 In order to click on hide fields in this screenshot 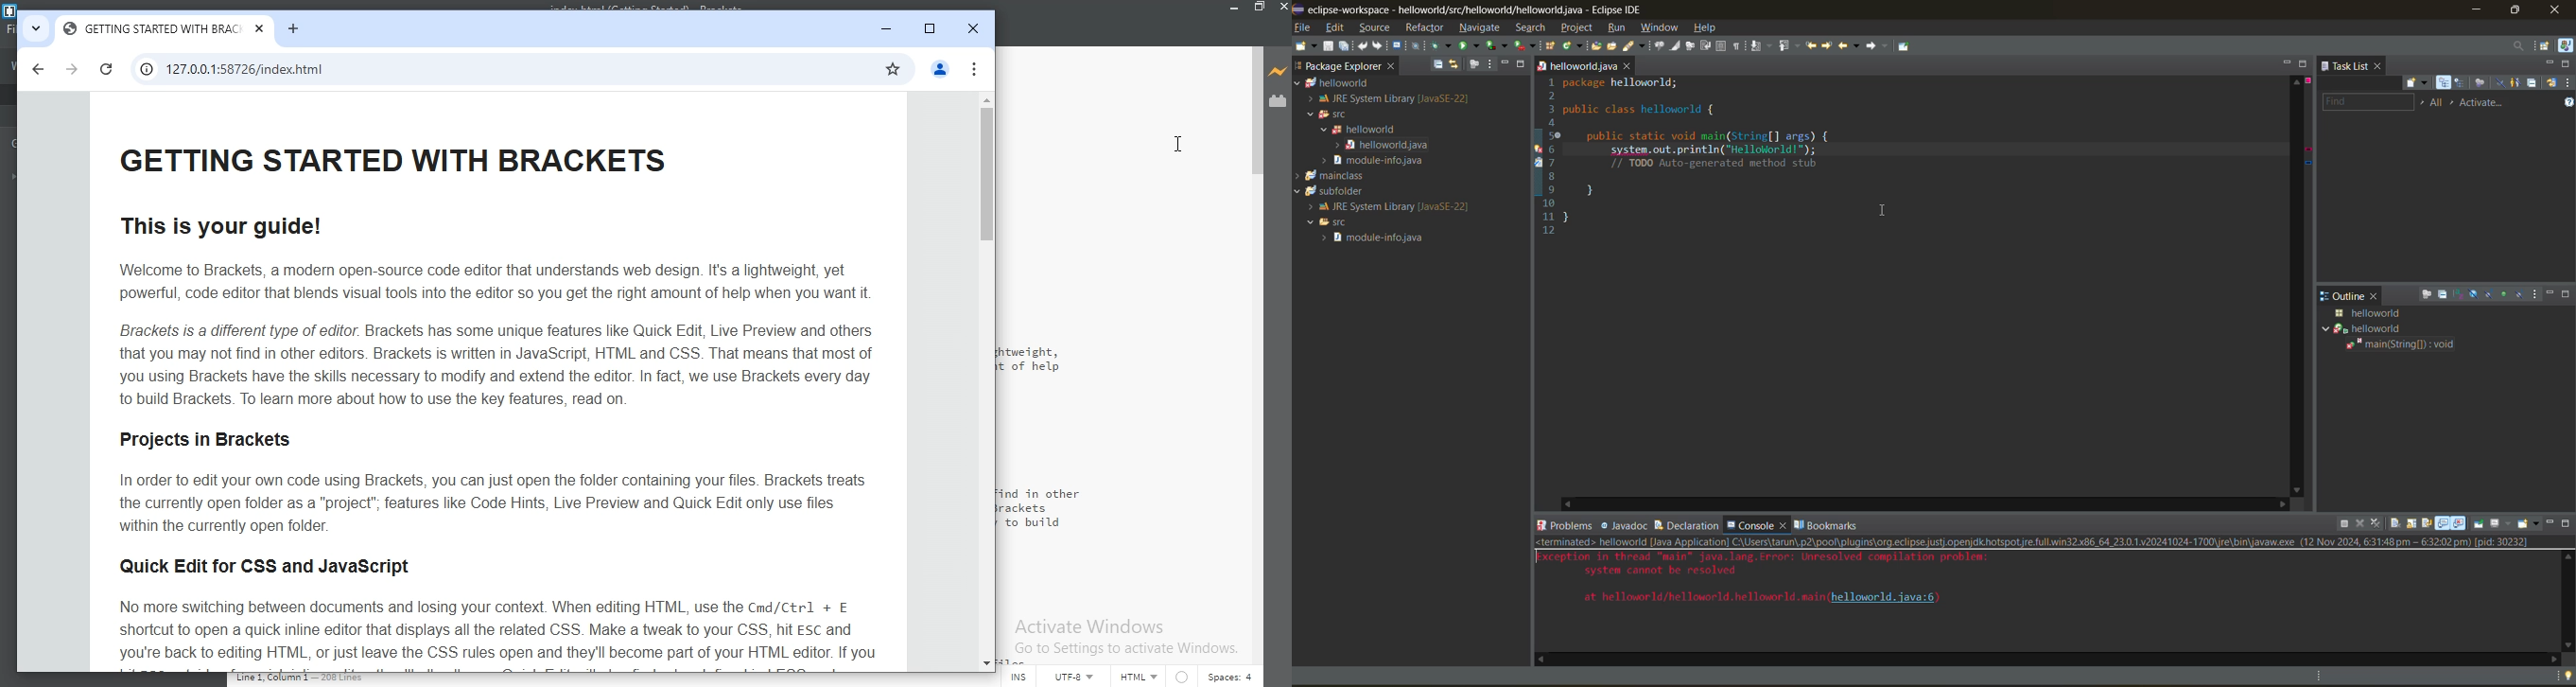, I will do `click(2478, 295)`.